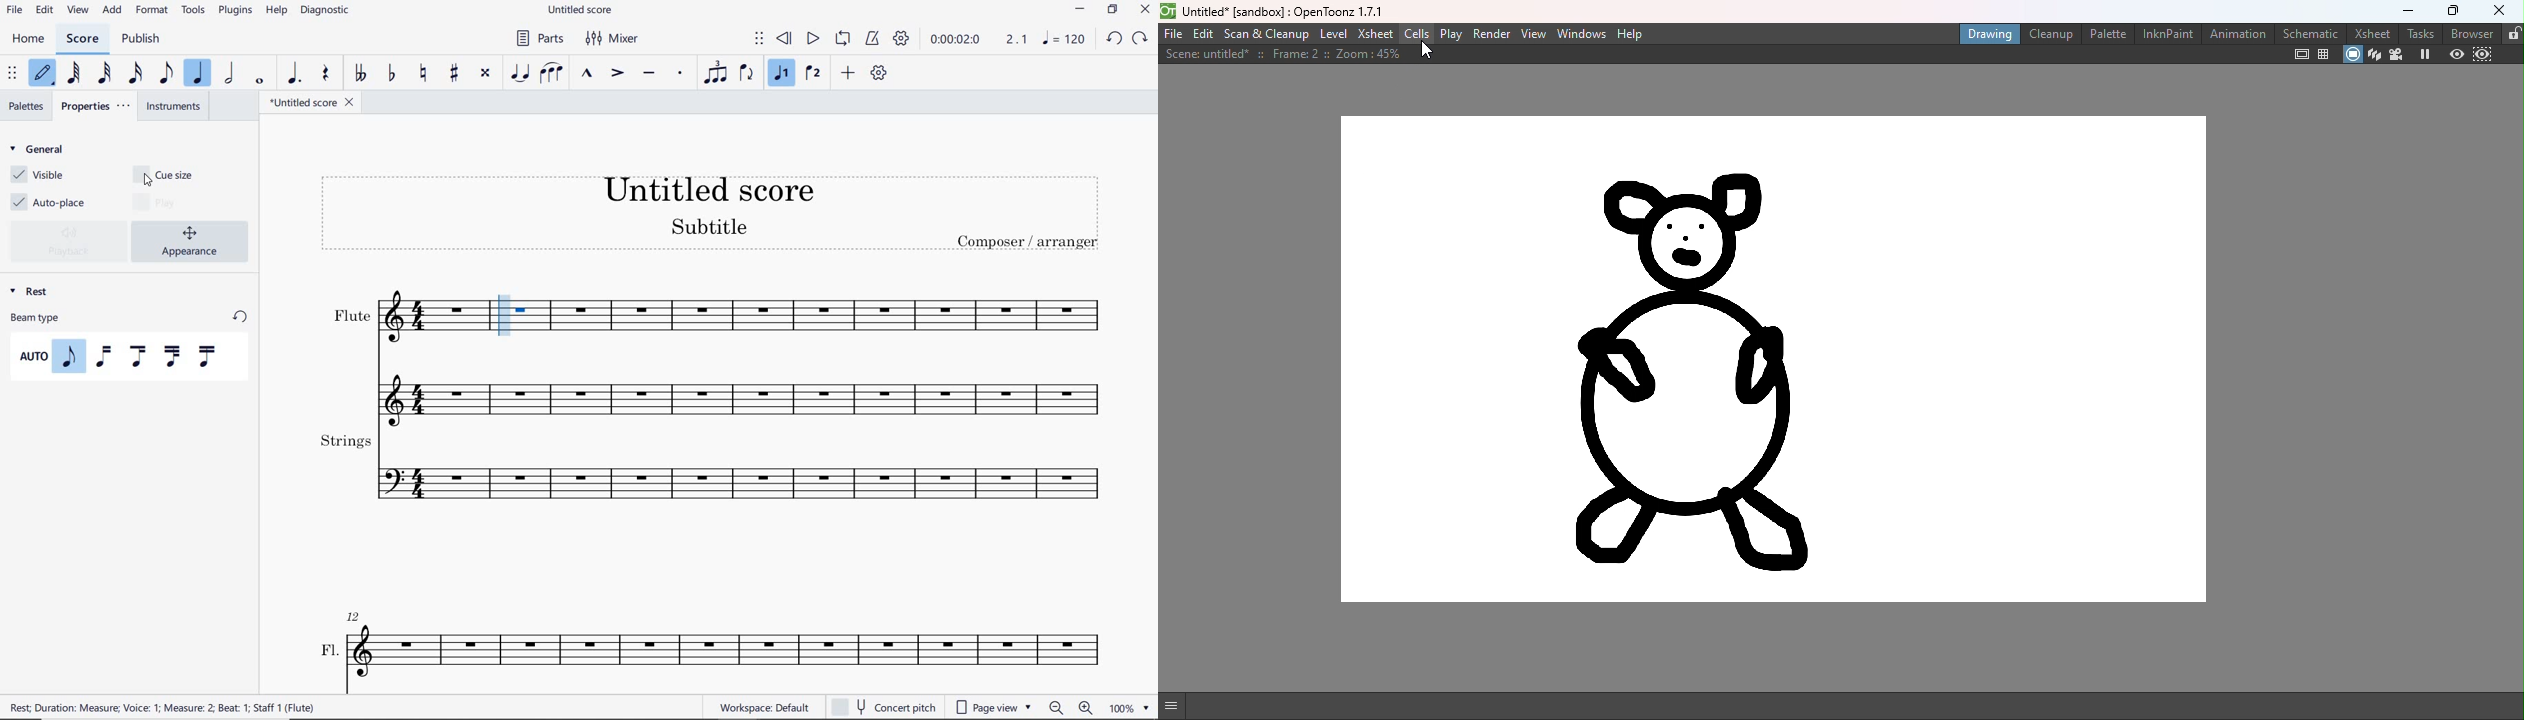 Image resolution: width=2548 pixels, height=728 pixels. Describe the element at coordinates (43, 10) in the screenshot. I see `edit` at that location.